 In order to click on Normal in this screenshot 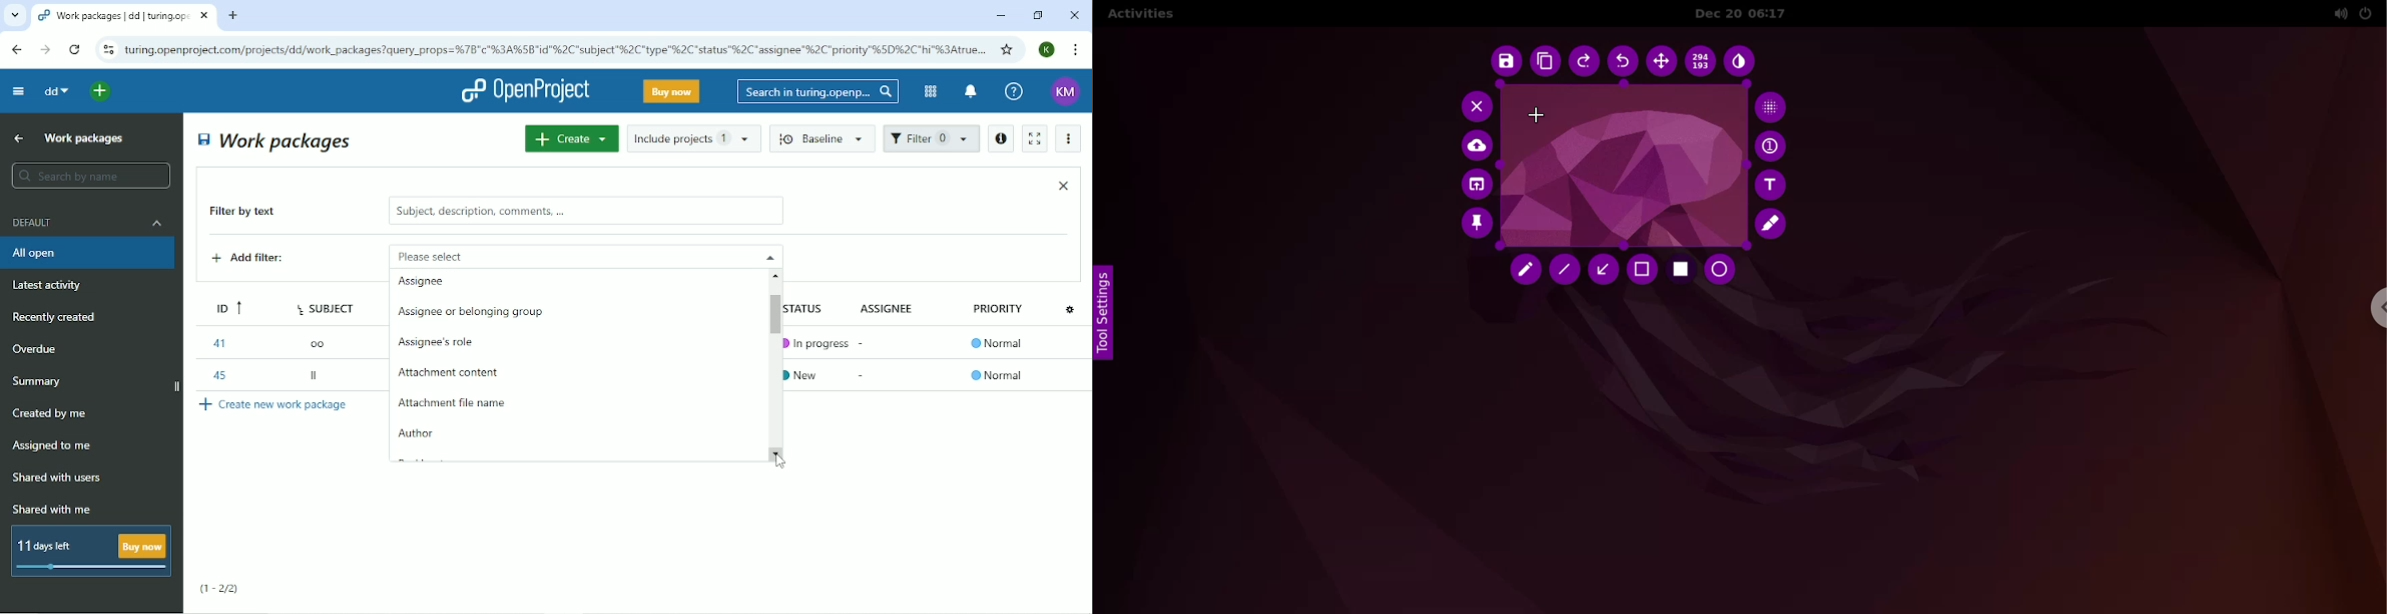, I will do `click(1000, 345)`.